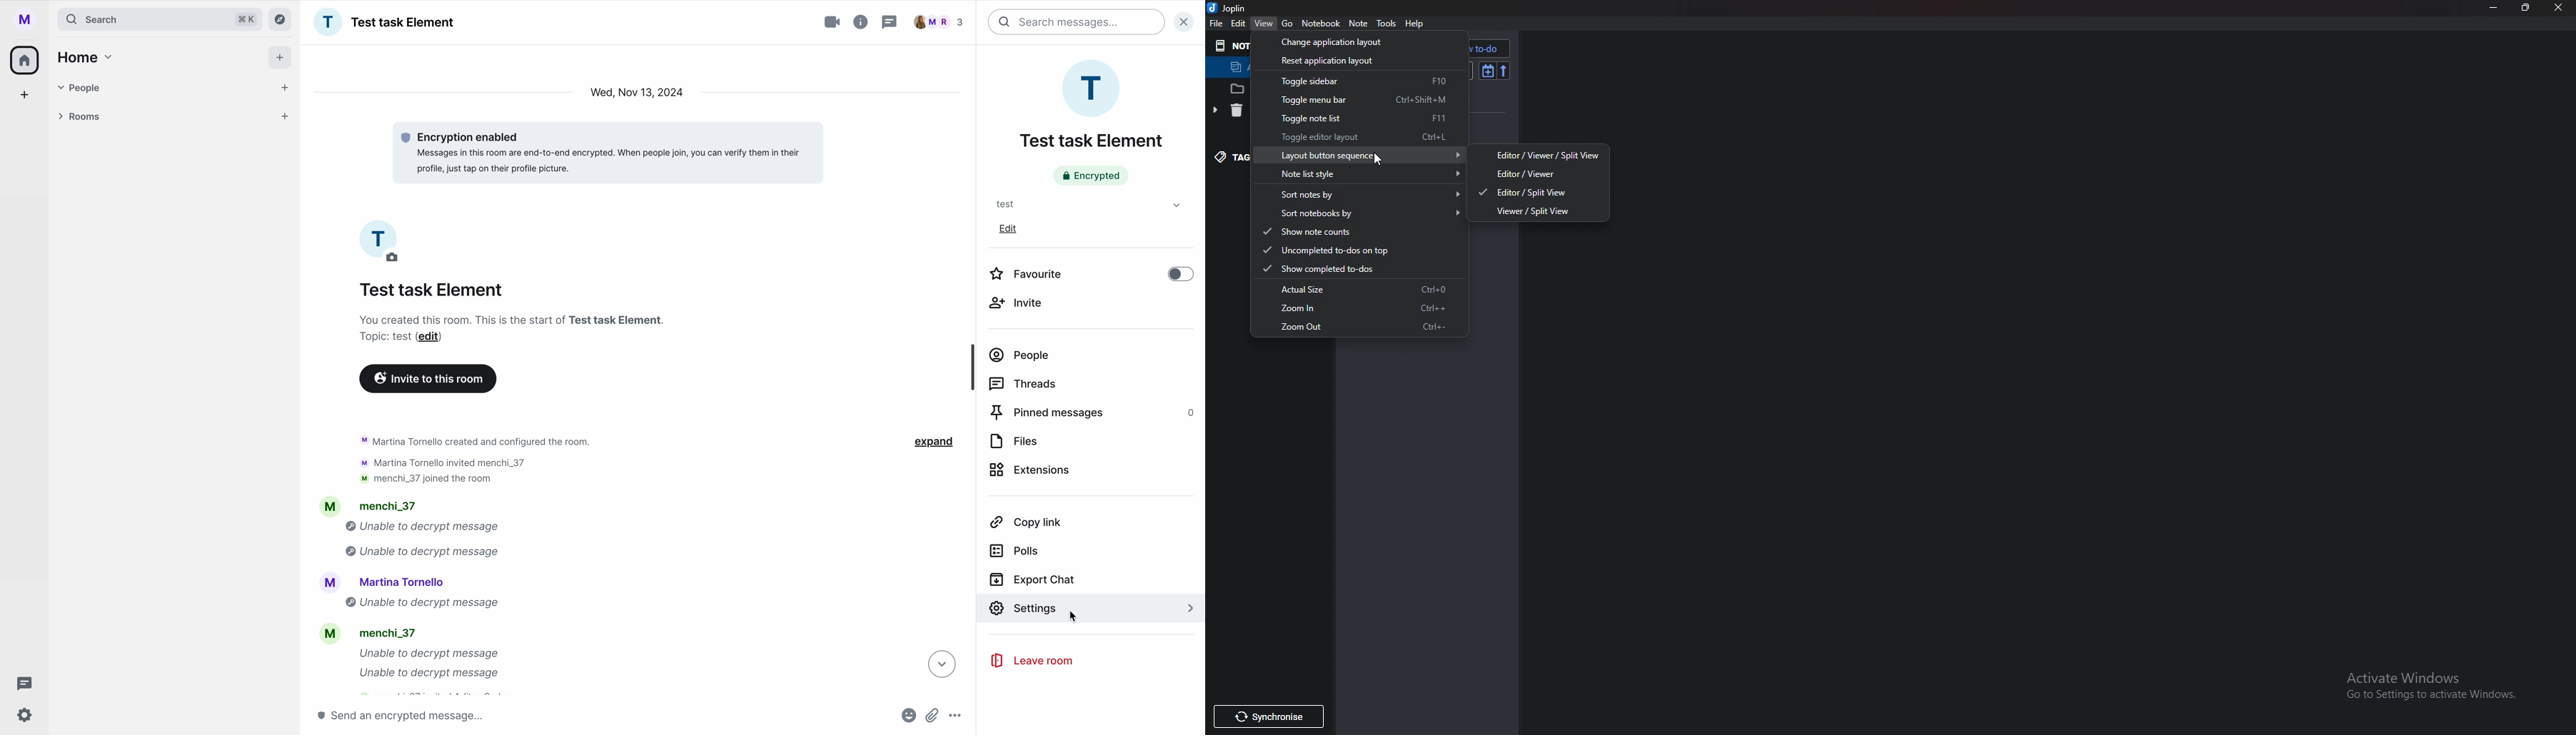 The width and height of the screenshot is (2576, 756). What do you see at coordinates (1031, 661) in the screenshot?
I see `leave room` at bounding box center [1031, 661].